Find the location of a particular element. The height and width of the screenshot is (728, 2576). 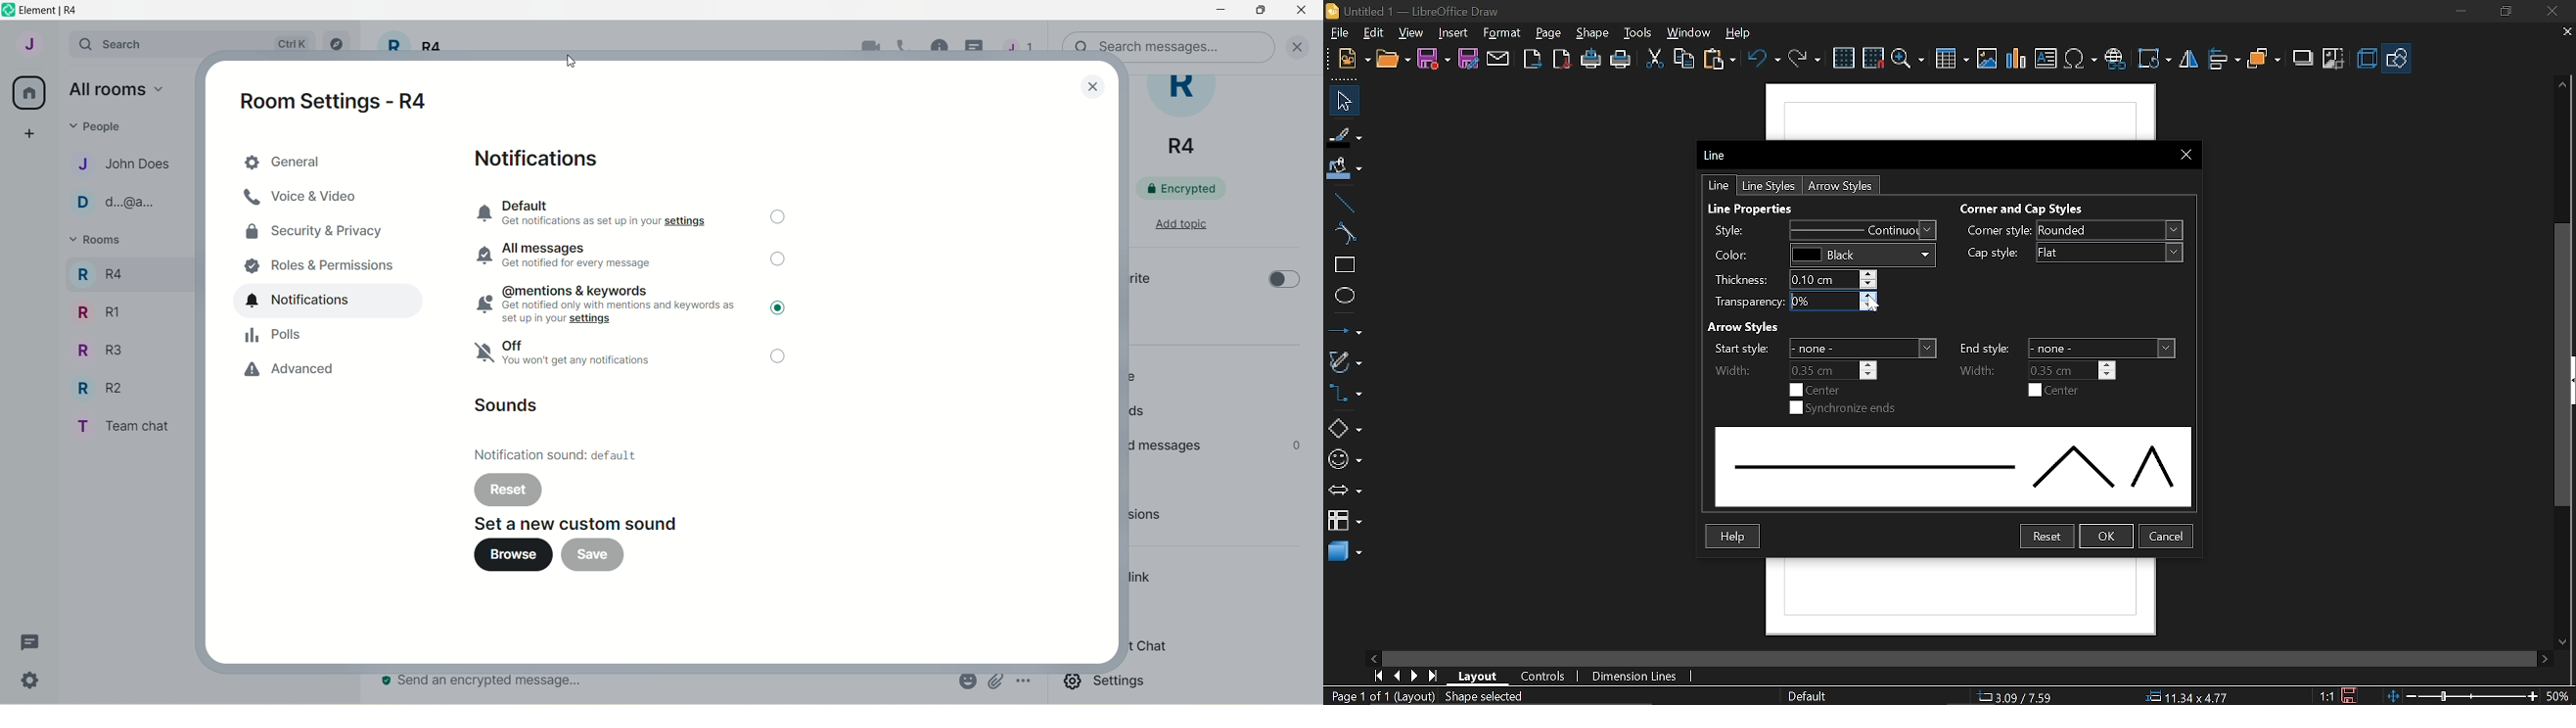

Start styles is located at coordinates (1822, 348).